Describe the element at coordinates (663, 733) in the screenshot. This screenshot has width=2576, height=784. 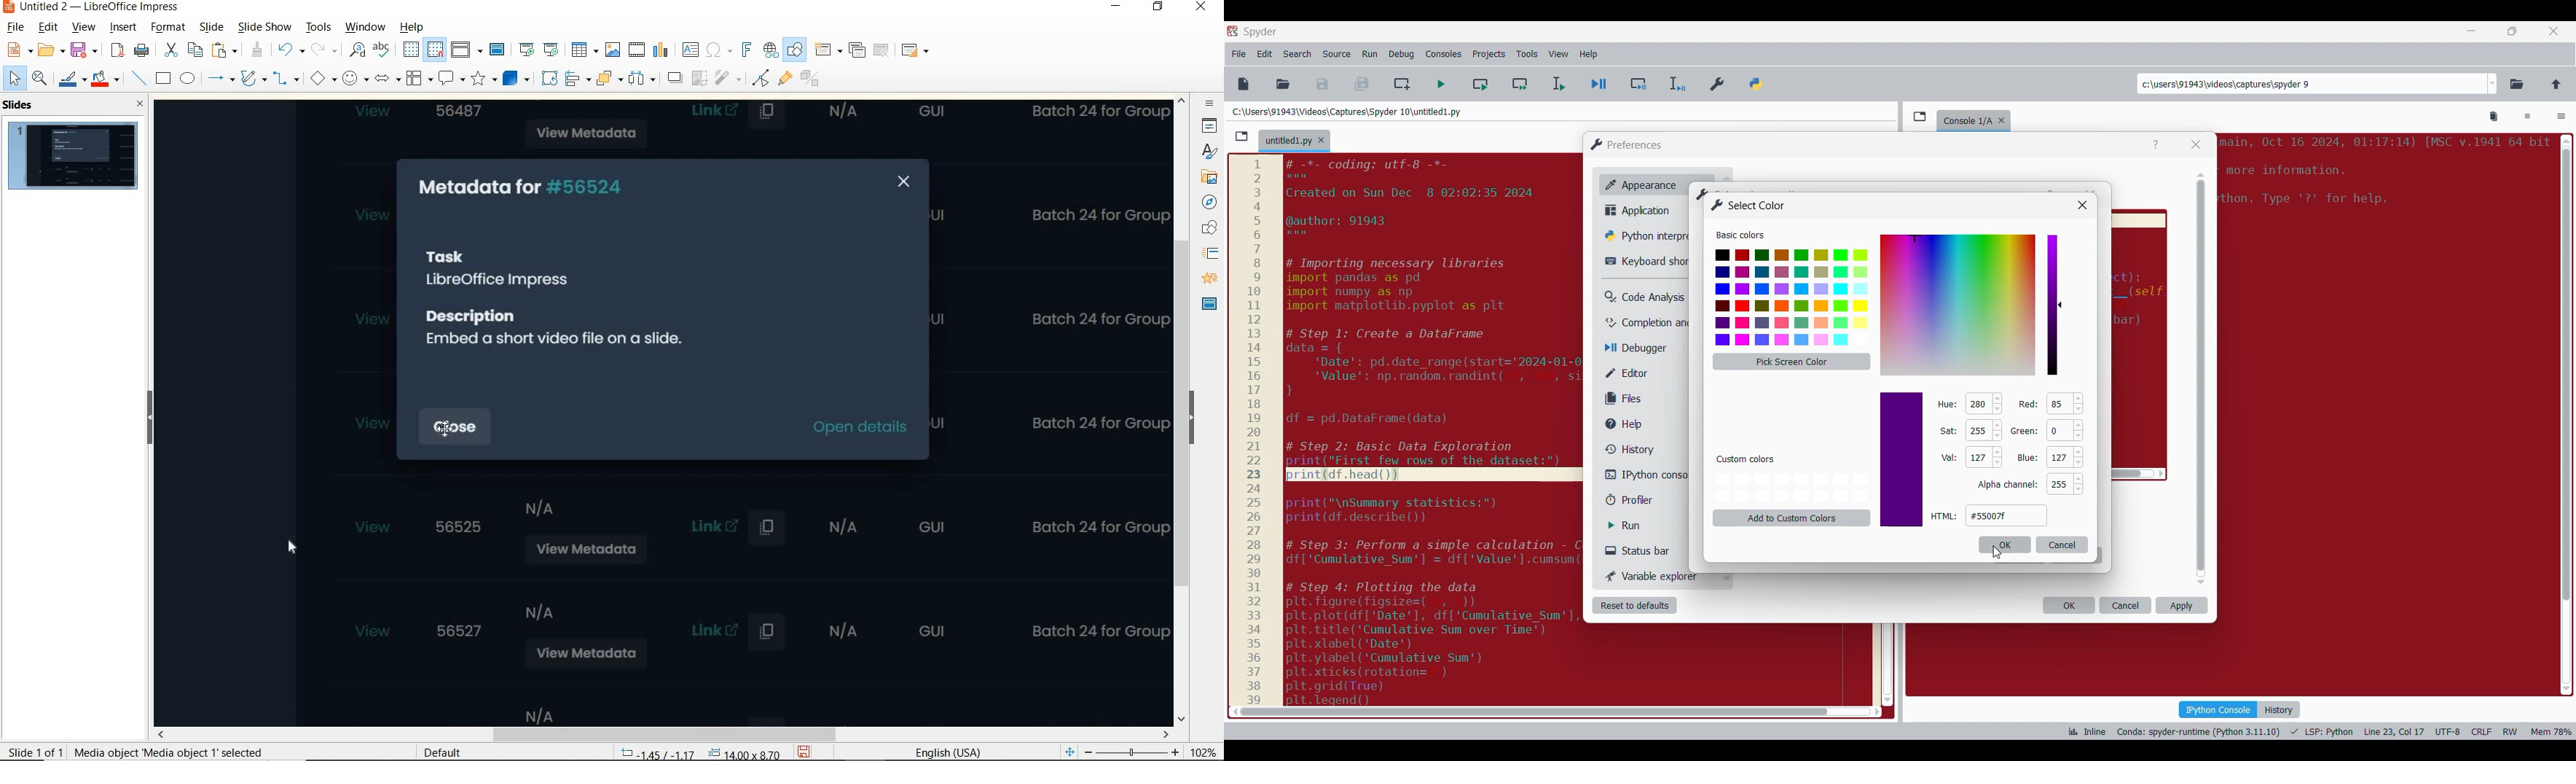
I see `SCROLL BAR` at that location.